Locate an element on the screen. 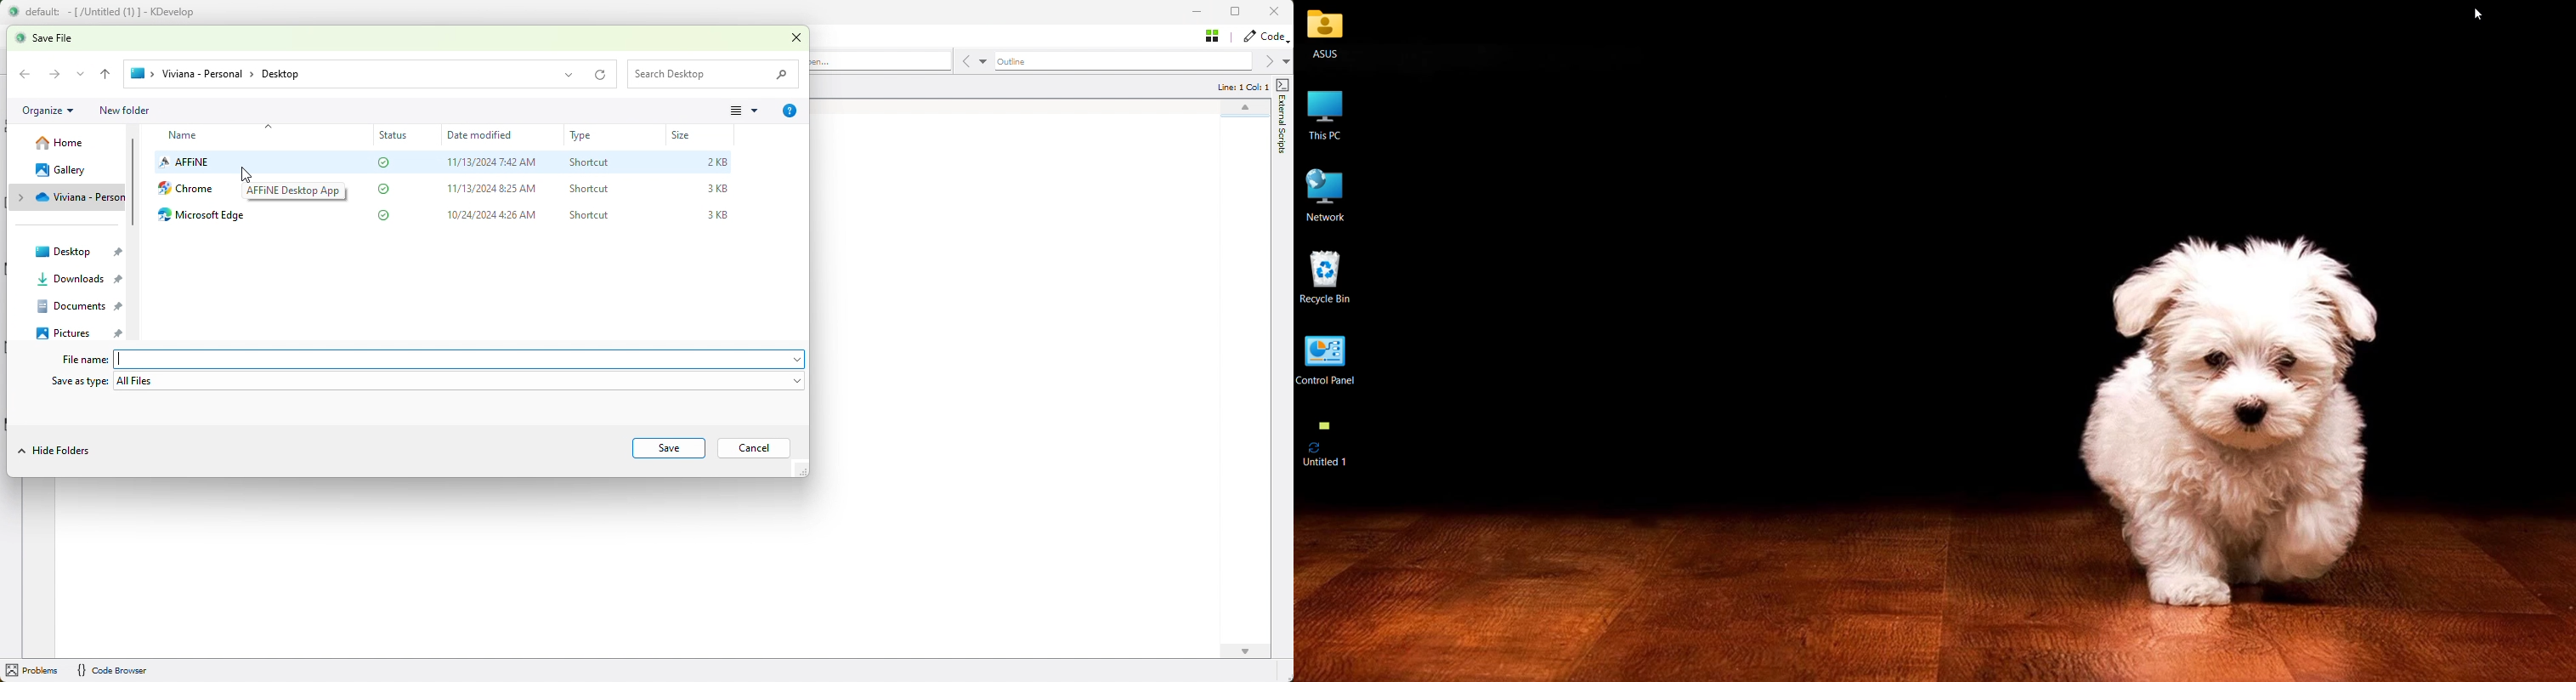 The height and width of the screenshot is (700, 2576). Forward  is located at coordinates (54, 74).